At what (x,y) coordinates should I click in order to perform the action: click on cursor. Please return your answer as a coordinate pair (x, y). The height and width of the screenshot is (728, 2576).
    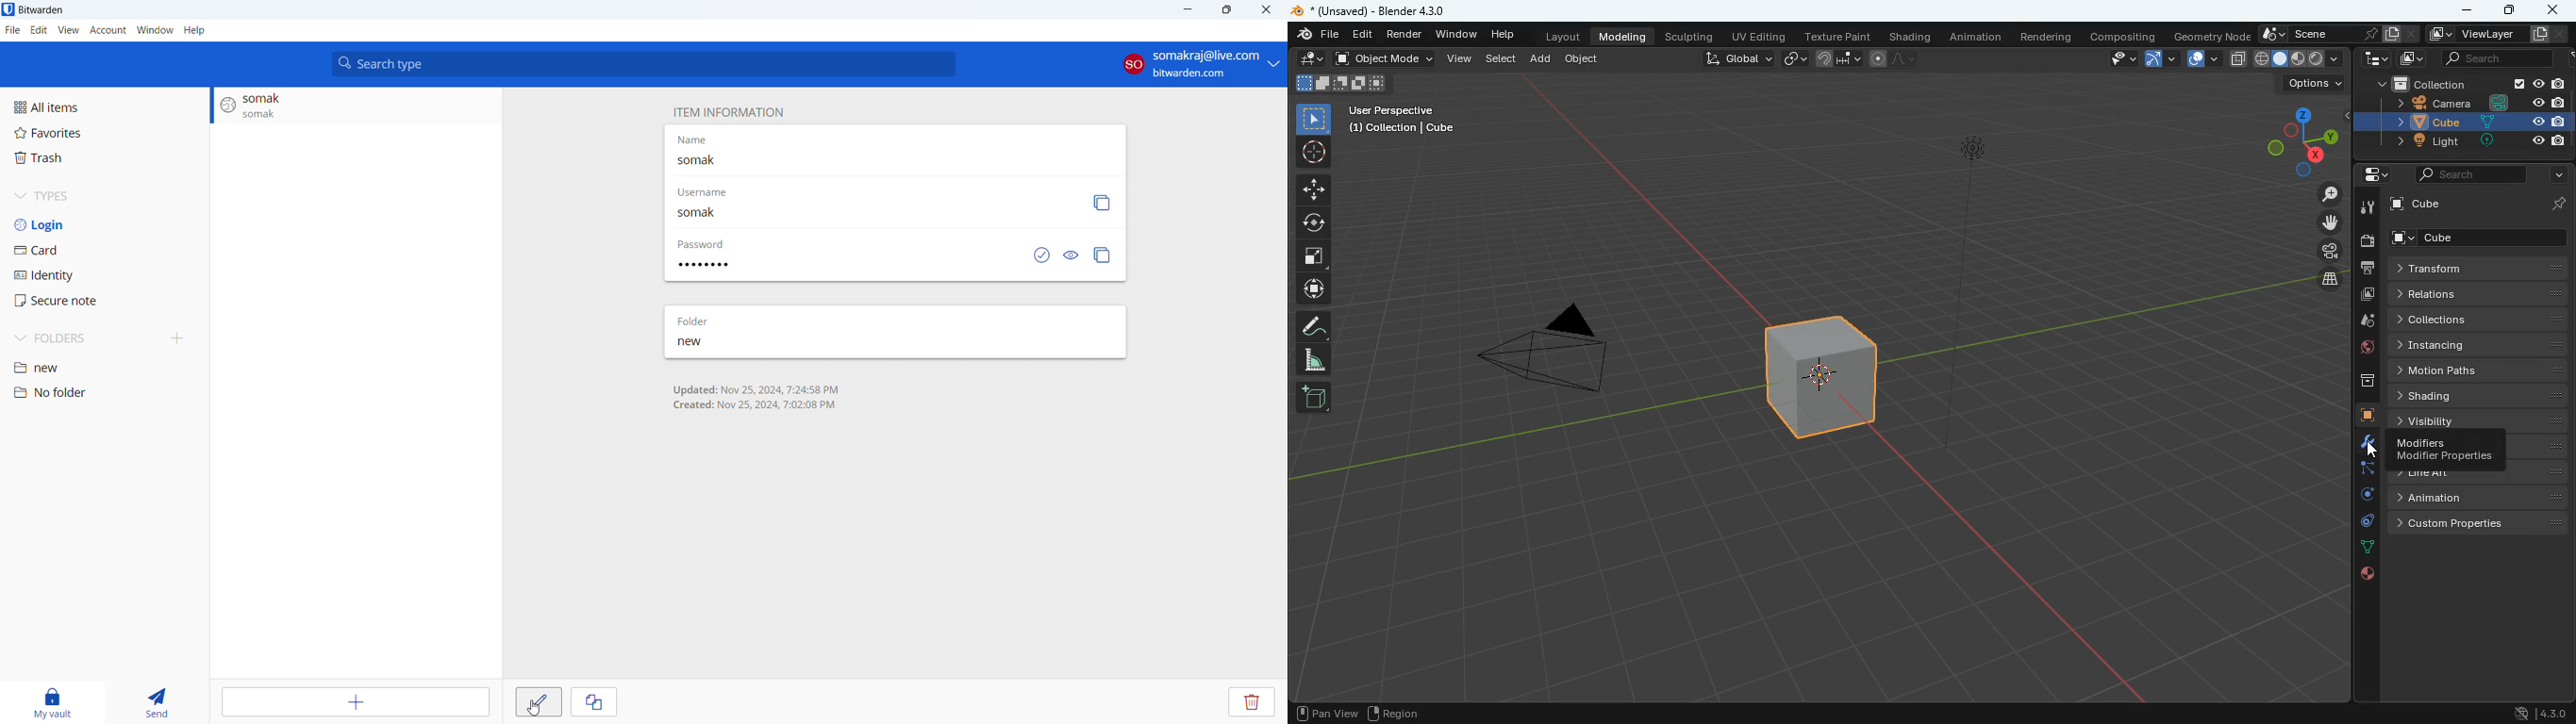
    Looking at the image, I should click on (2372, 451).